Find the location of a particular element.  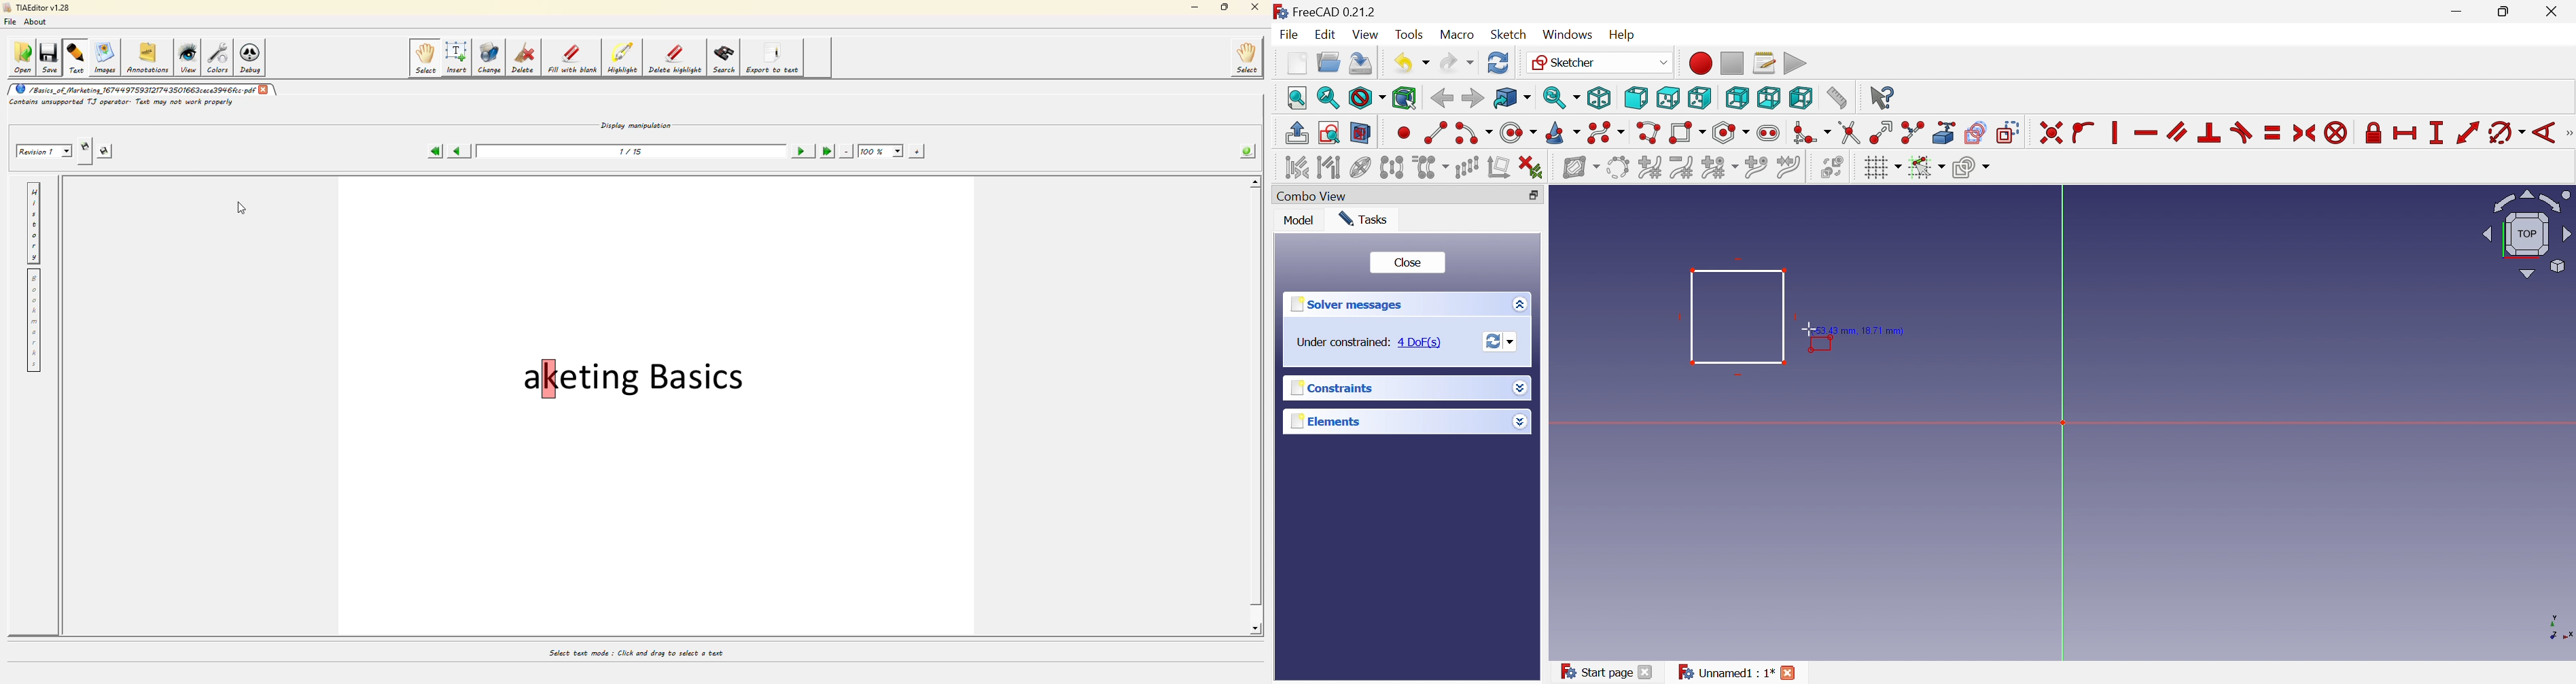

save is located at coordinates (49, 57).